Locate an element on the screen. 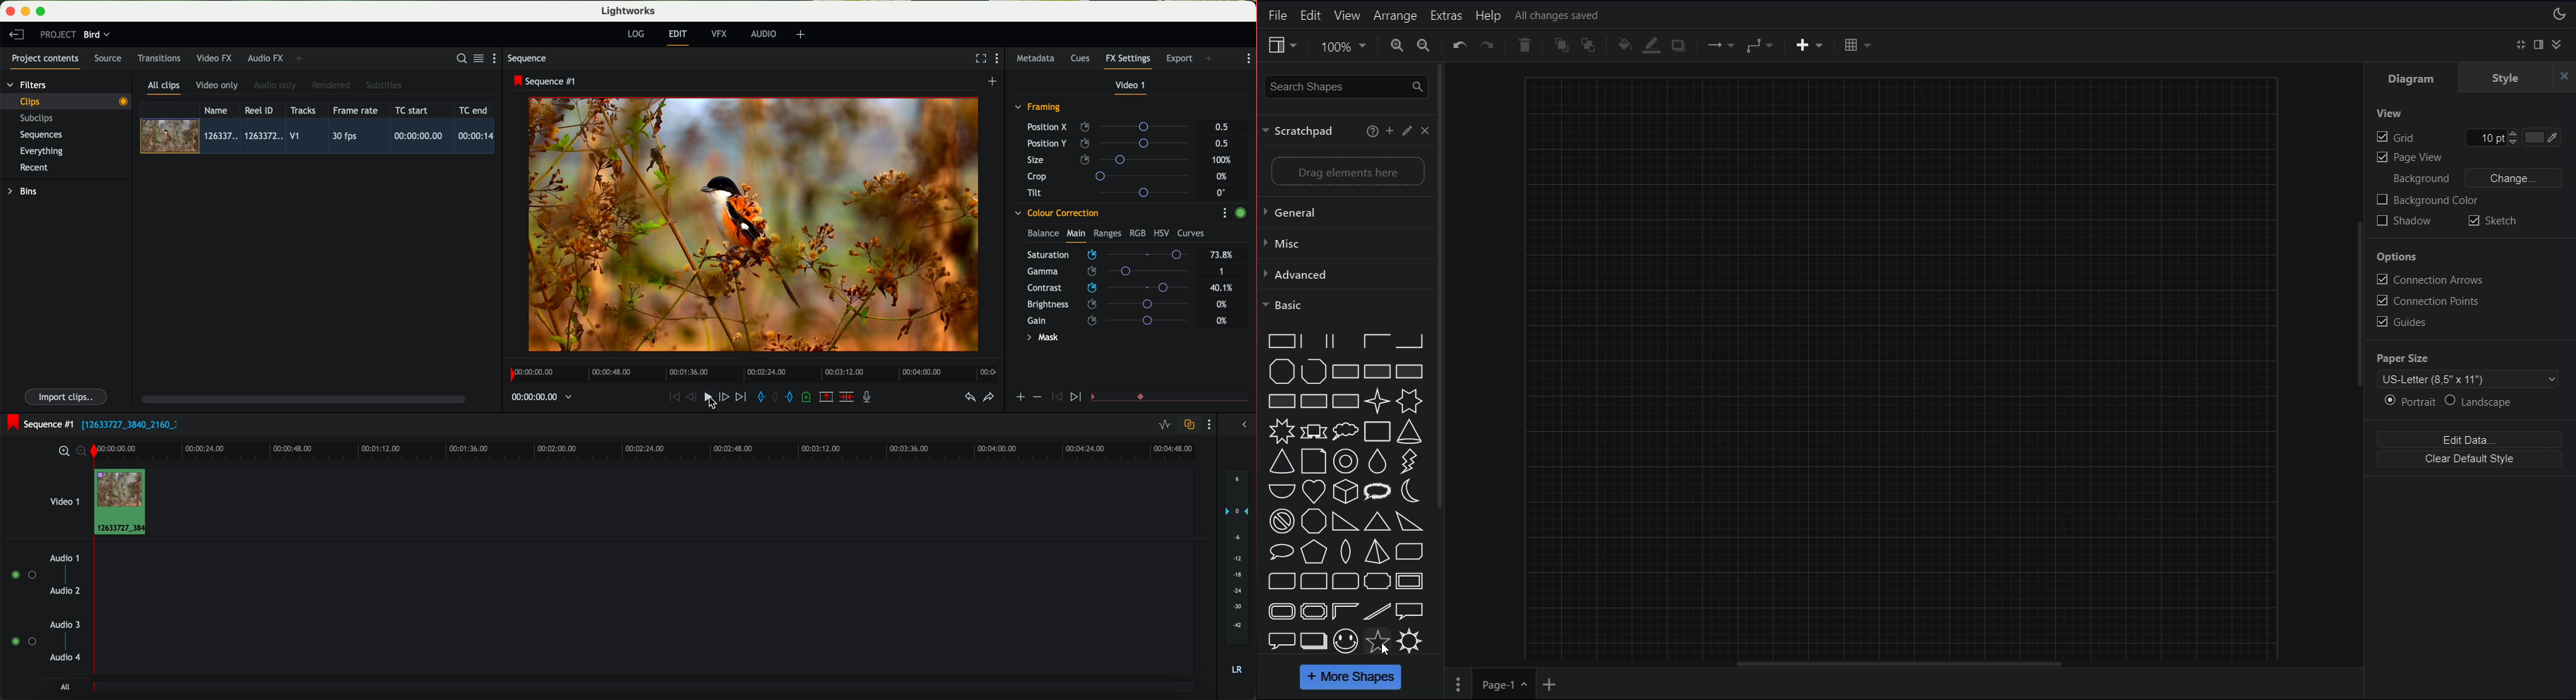 The image size is (2576, 700). Connection Arrows is located at coordinates (2429, 279).